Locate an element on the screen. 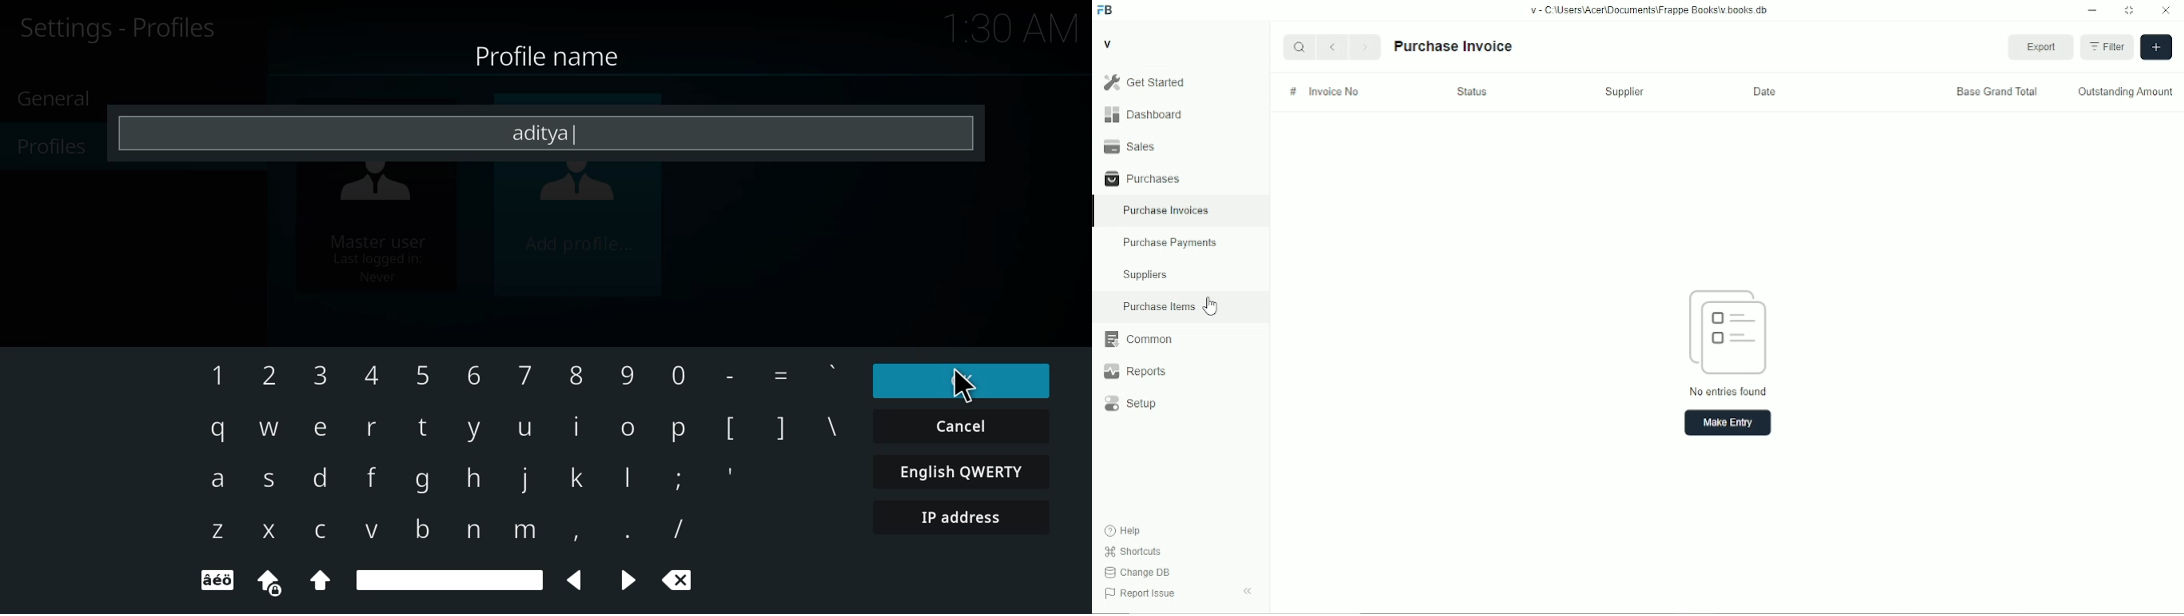  filter is located at coordinates (2107, 47).